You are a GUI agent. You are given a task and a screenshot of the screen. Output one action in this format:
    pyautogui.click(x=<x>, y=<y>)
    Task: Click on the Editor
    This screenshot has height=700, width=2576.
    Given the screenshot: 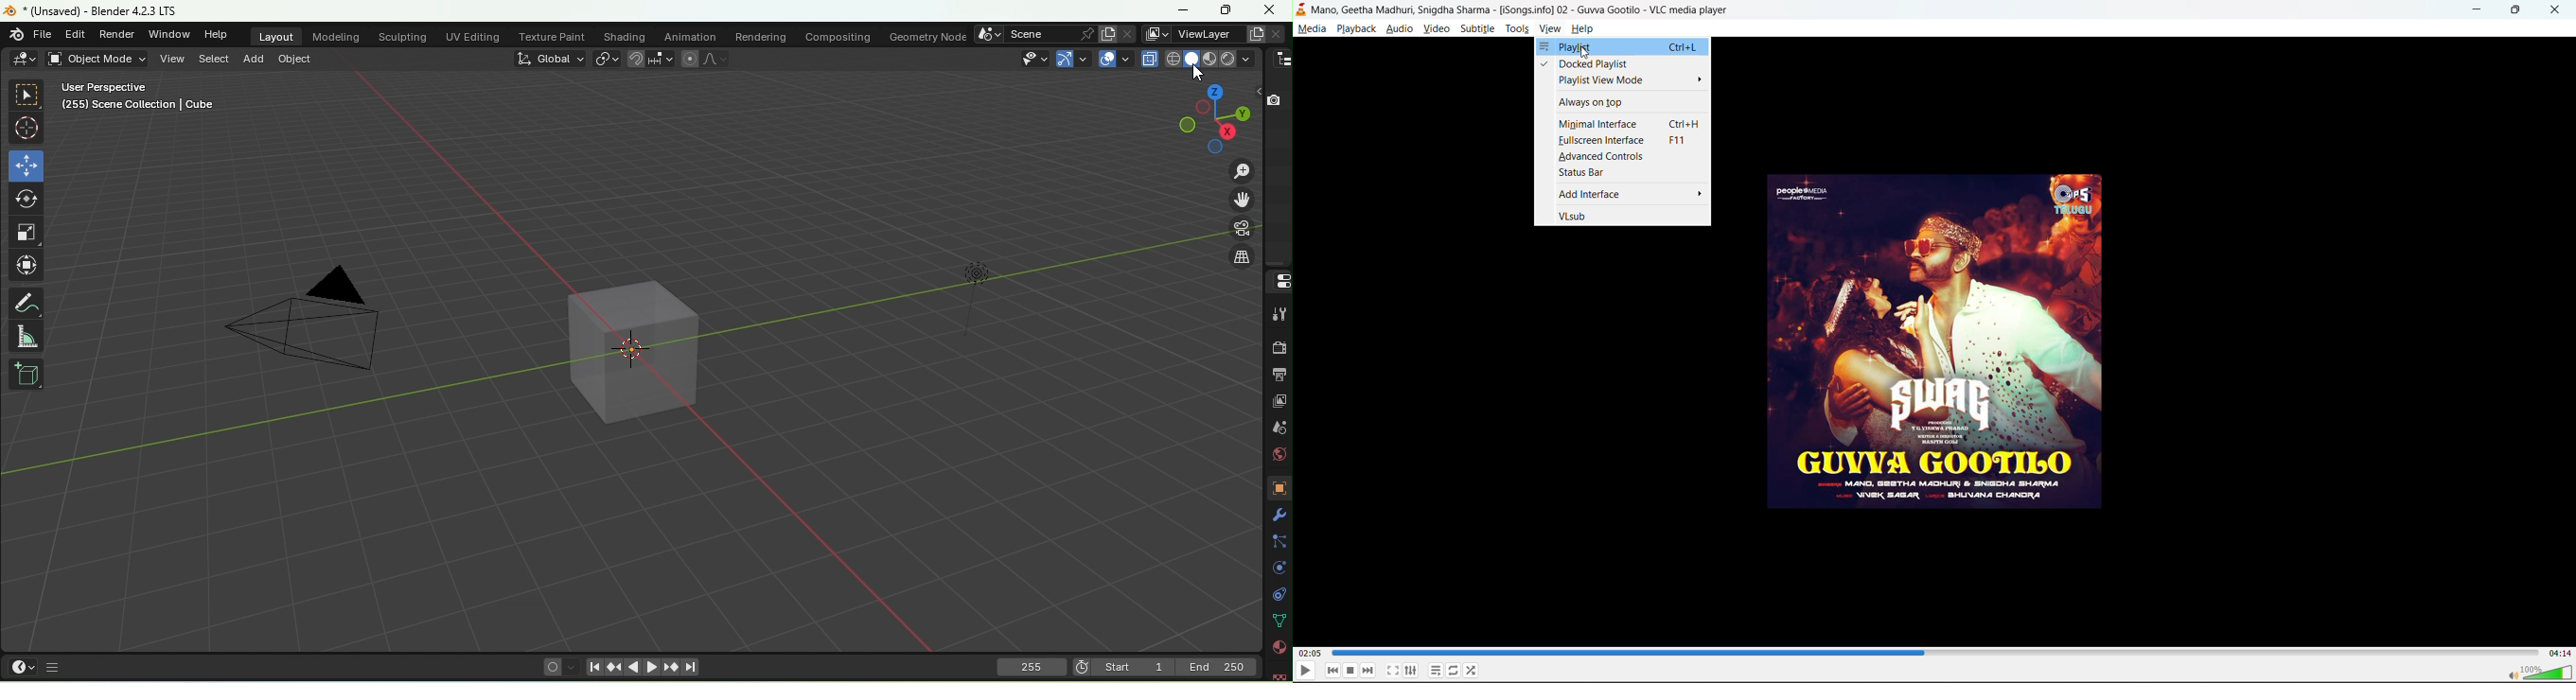 What is the action you would take?
    pyautogui.click(x=72, y=35)
    